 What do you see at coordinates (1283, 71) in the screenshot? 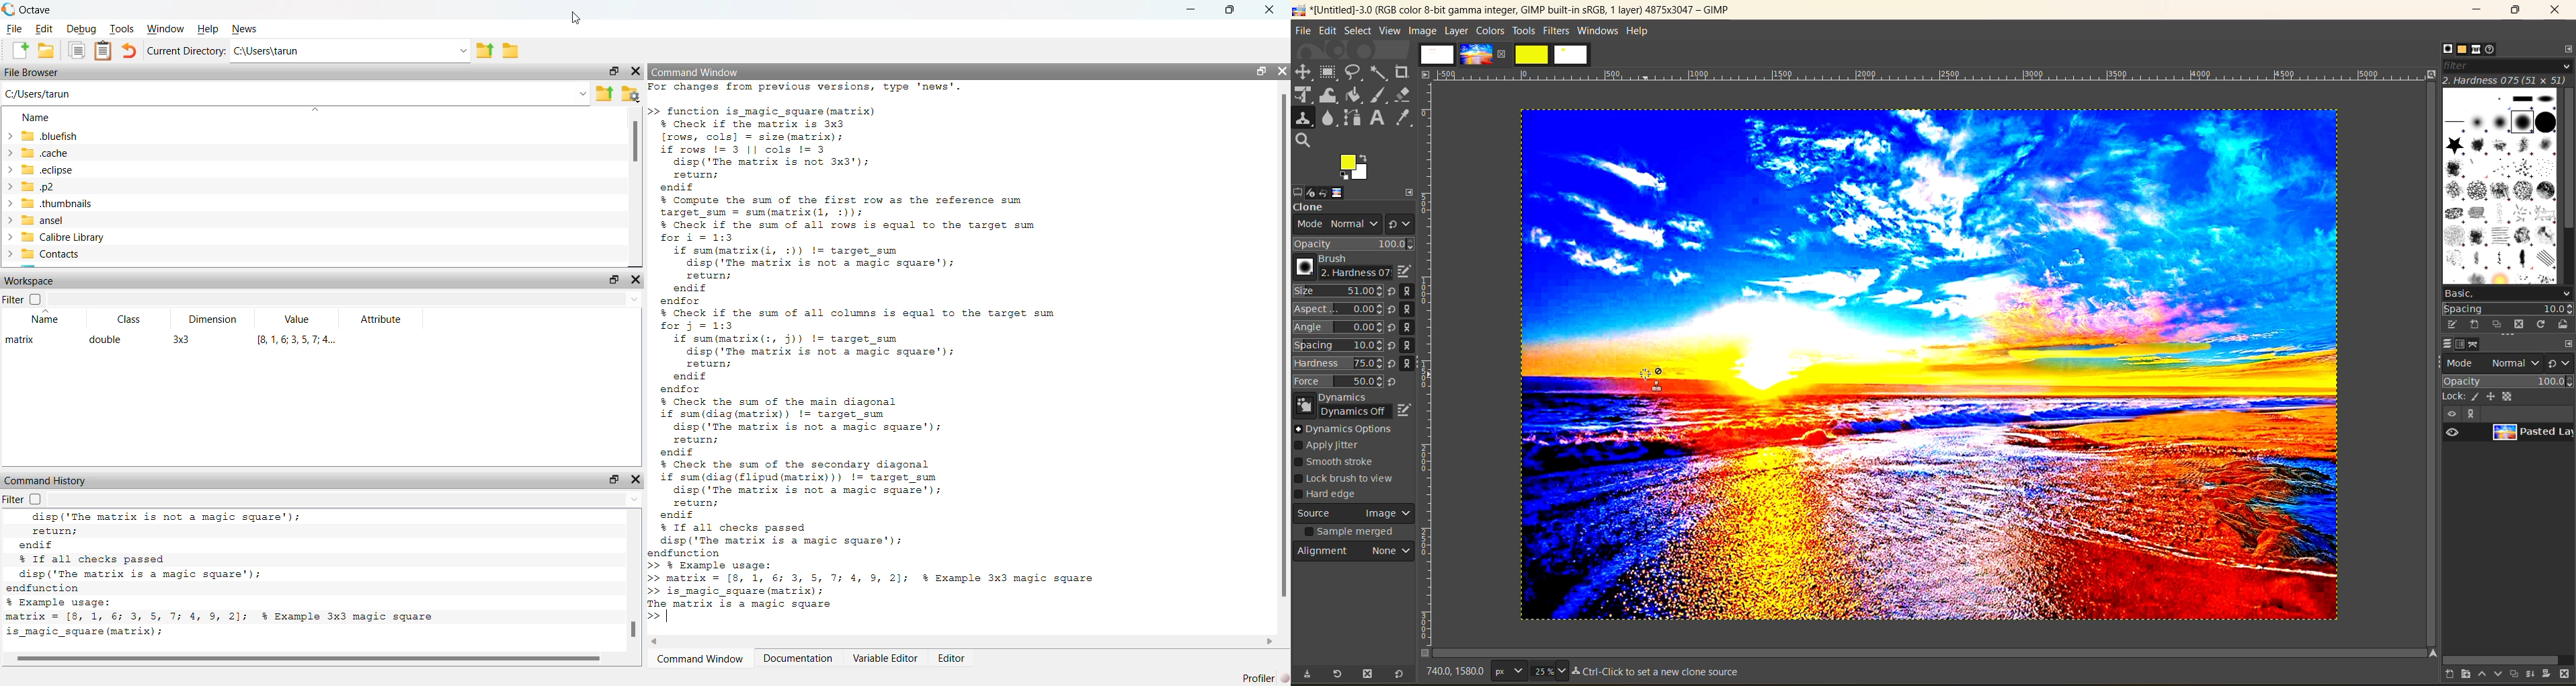
I see `close` at bounding box center [1283, 71].